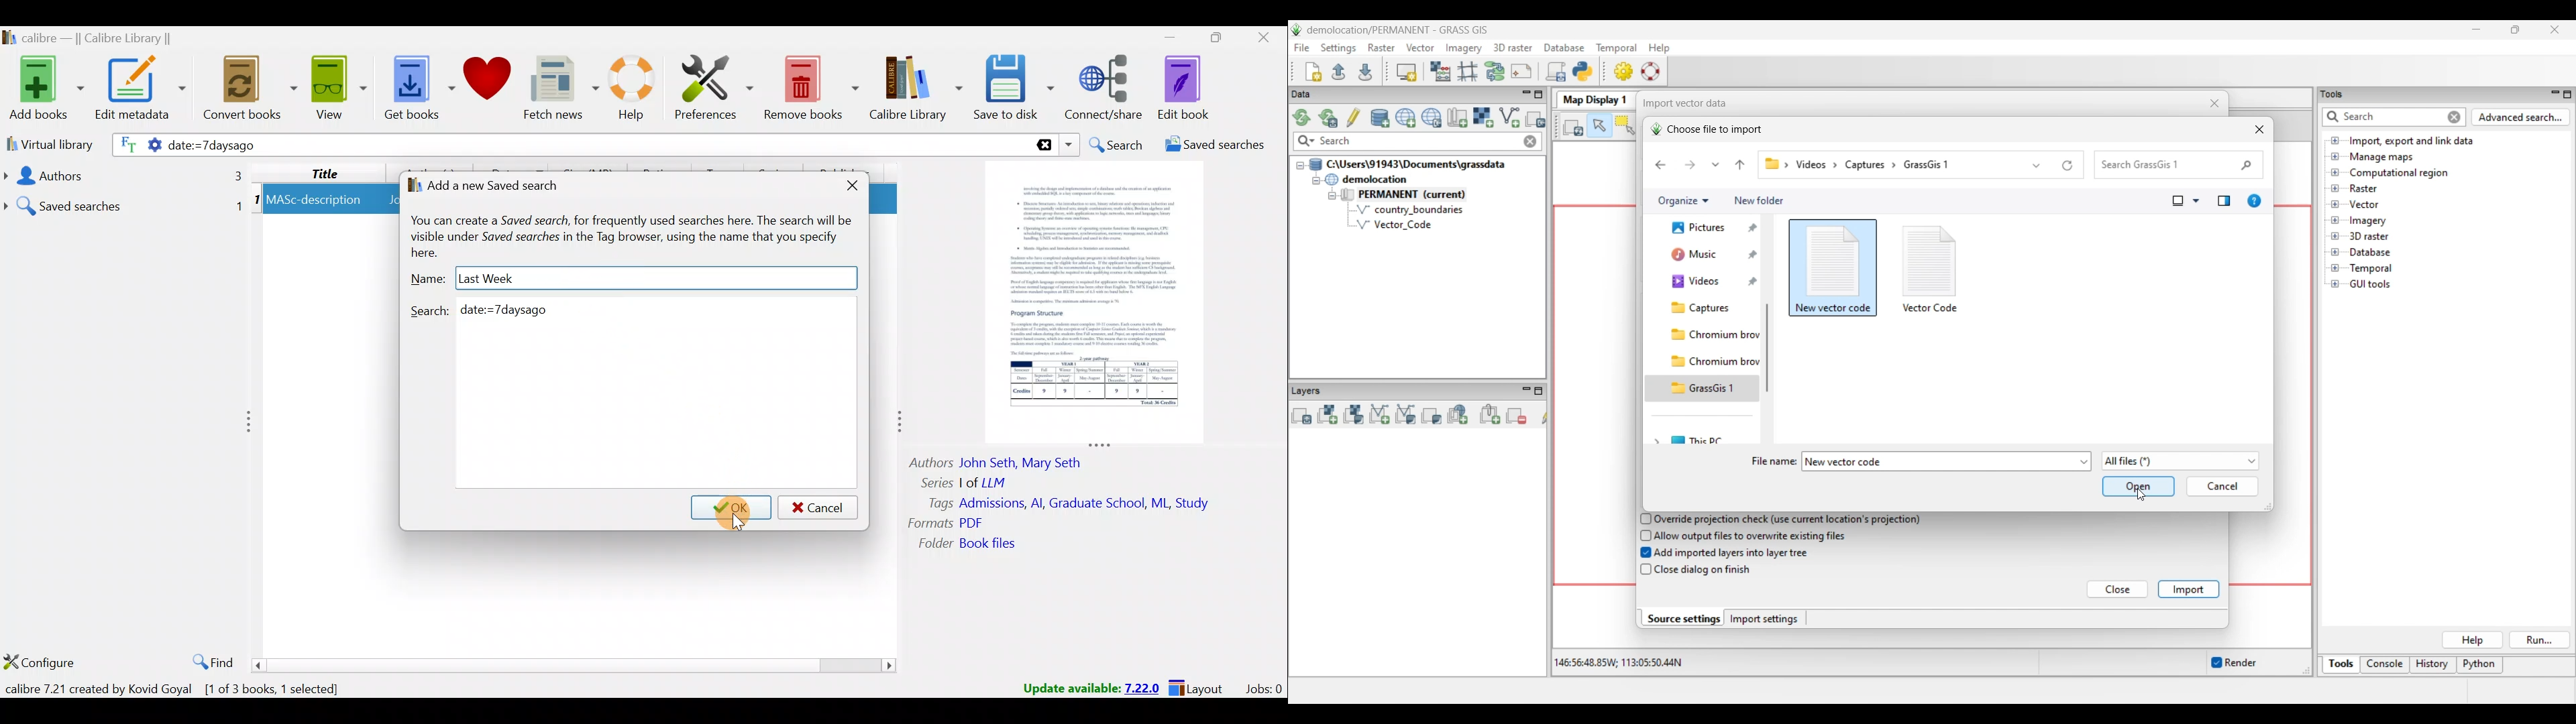 The image size is (2576, 728). Describe the element at coordinates (1210, 40) in the screenshot. I see `Maximize` at that location.